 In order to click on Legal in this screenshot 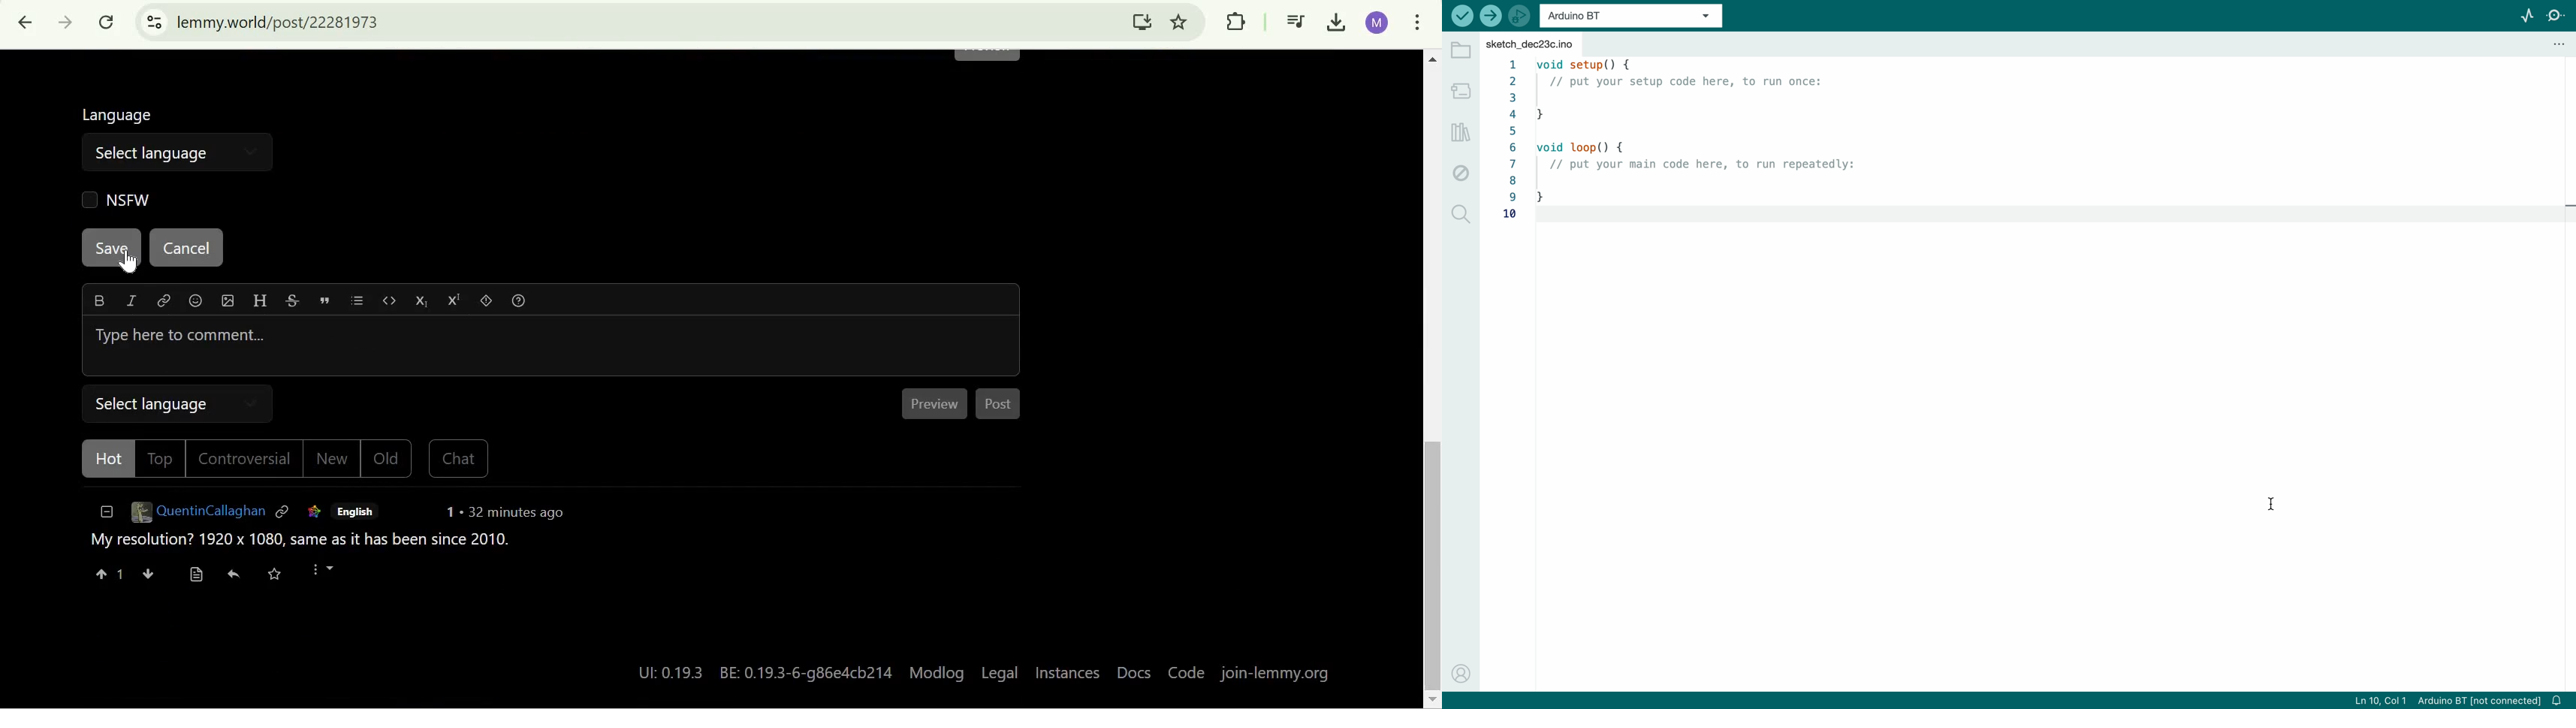, I will do `click(1000, 671)`.